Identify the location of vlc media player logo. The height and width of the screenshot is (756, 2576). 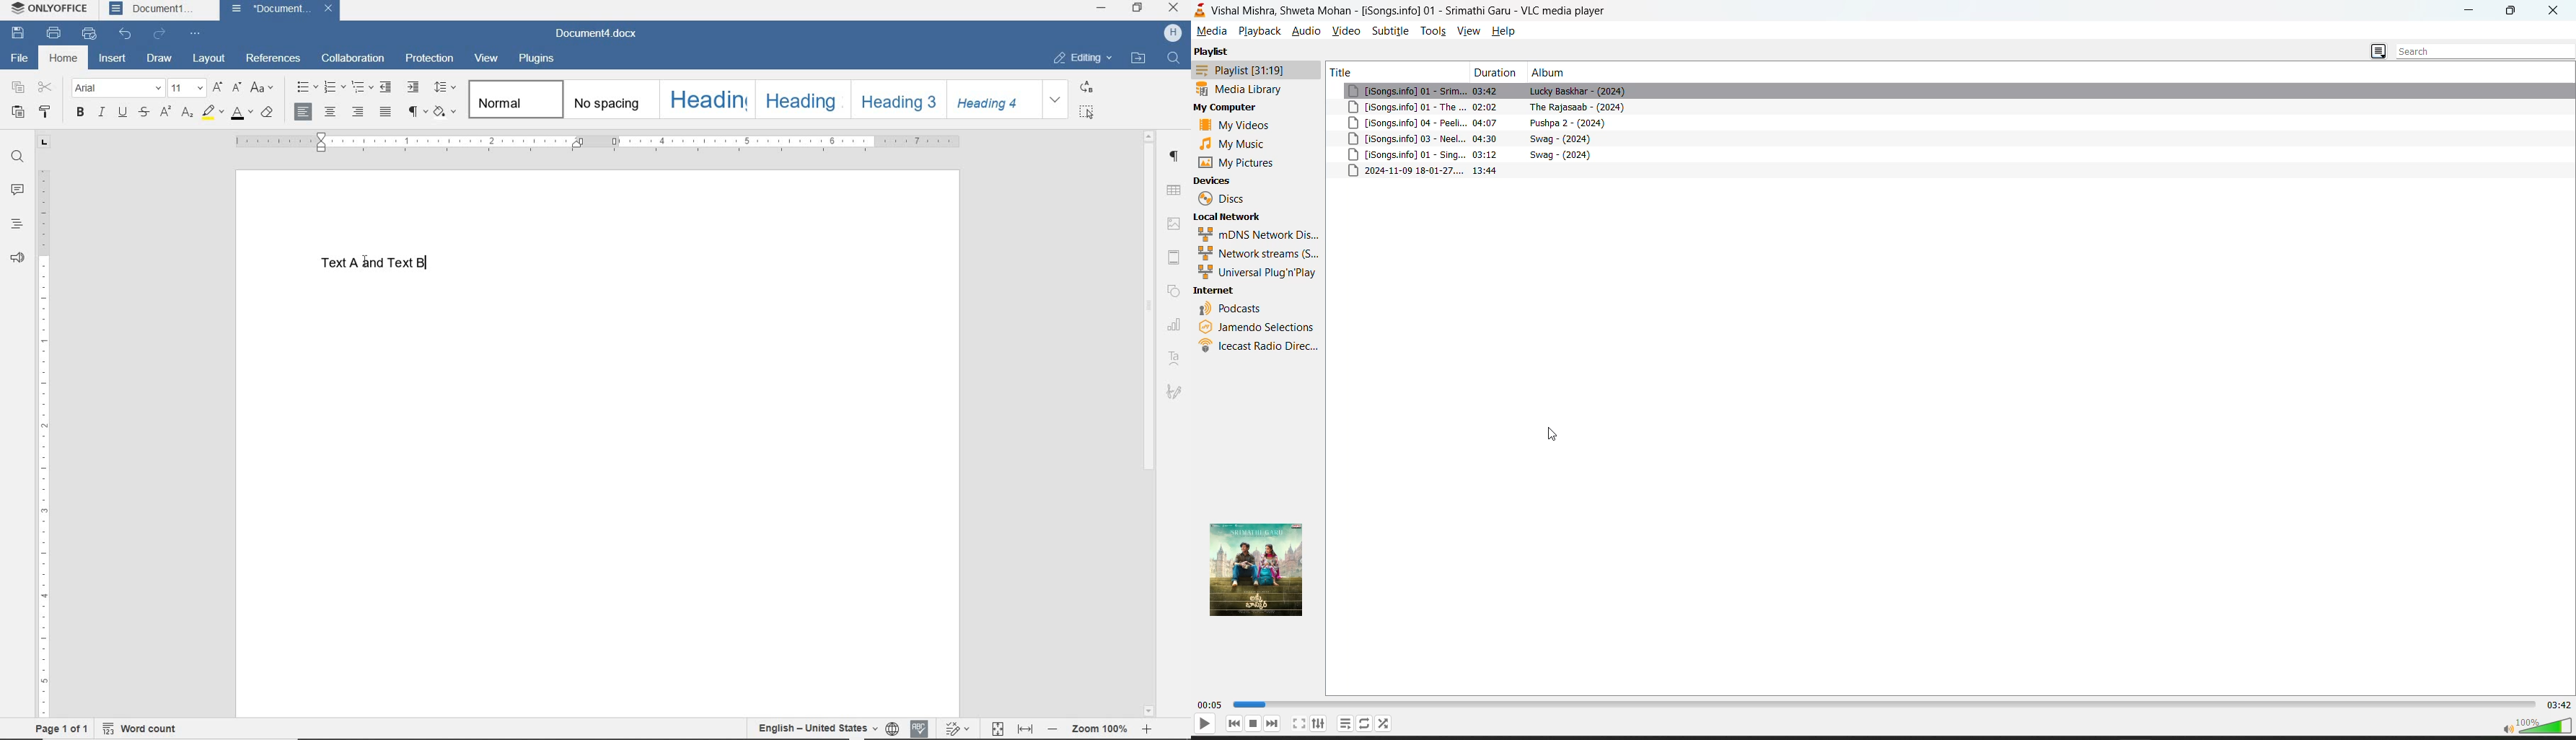
(1200, 9).